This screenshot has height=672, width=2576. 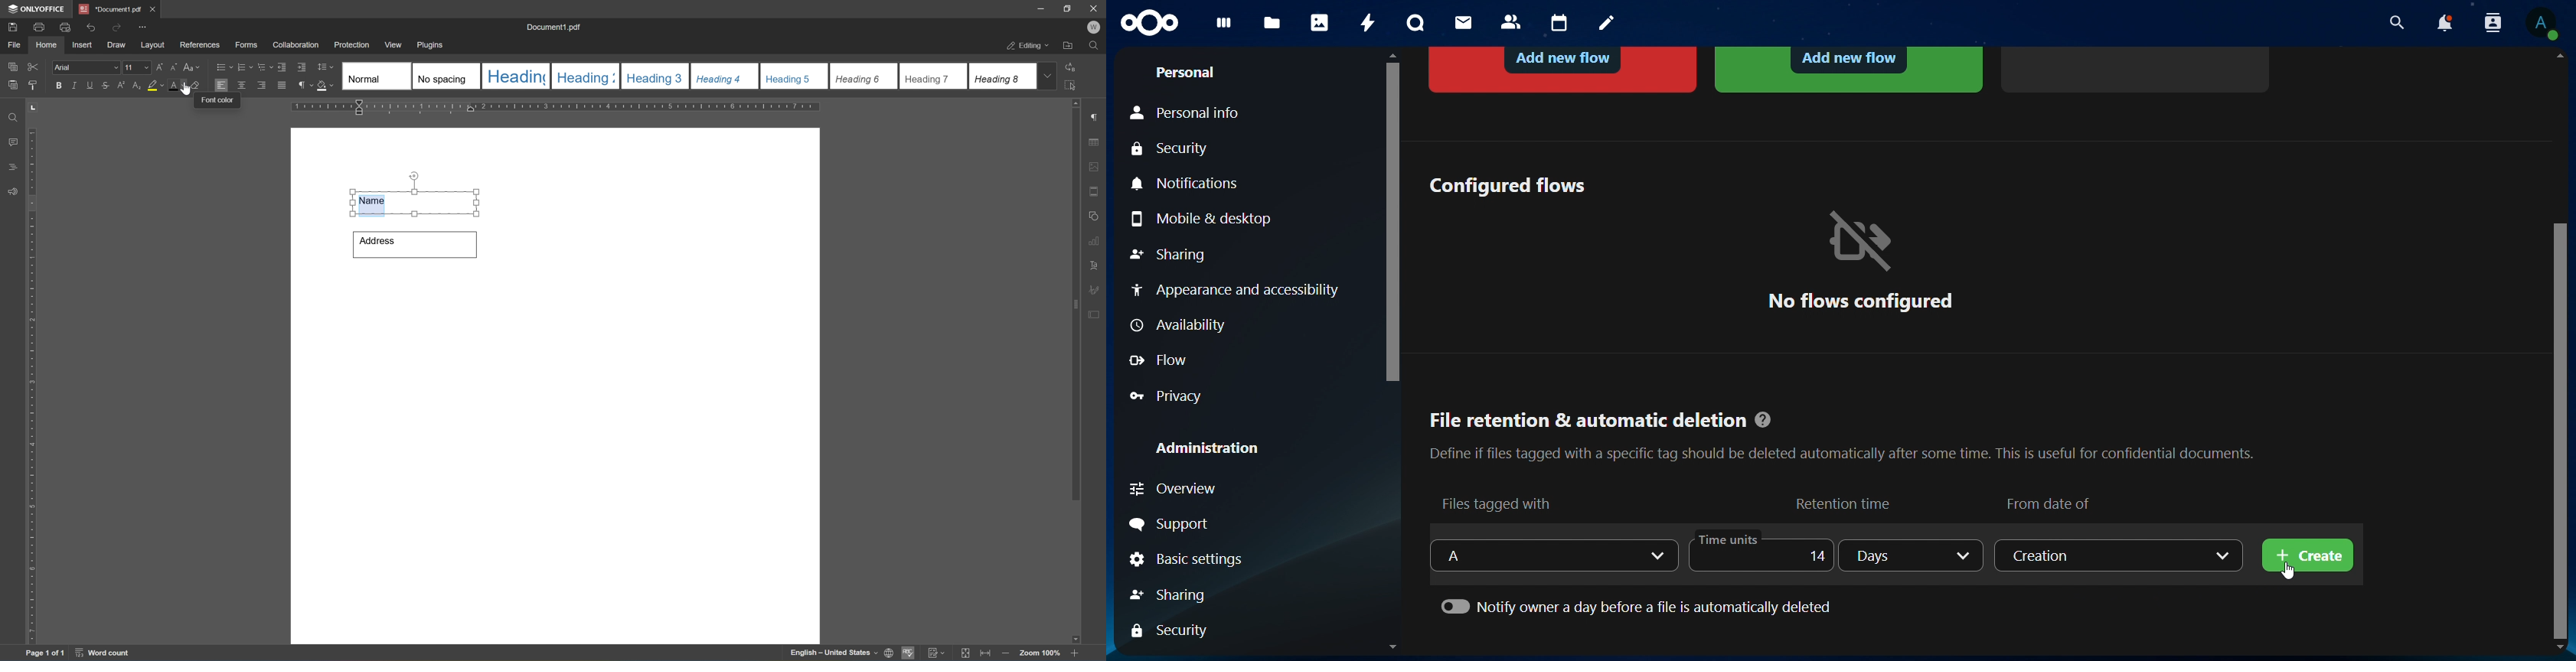 I want to click on ONLYOFFICE, so click(x=35, y=9).